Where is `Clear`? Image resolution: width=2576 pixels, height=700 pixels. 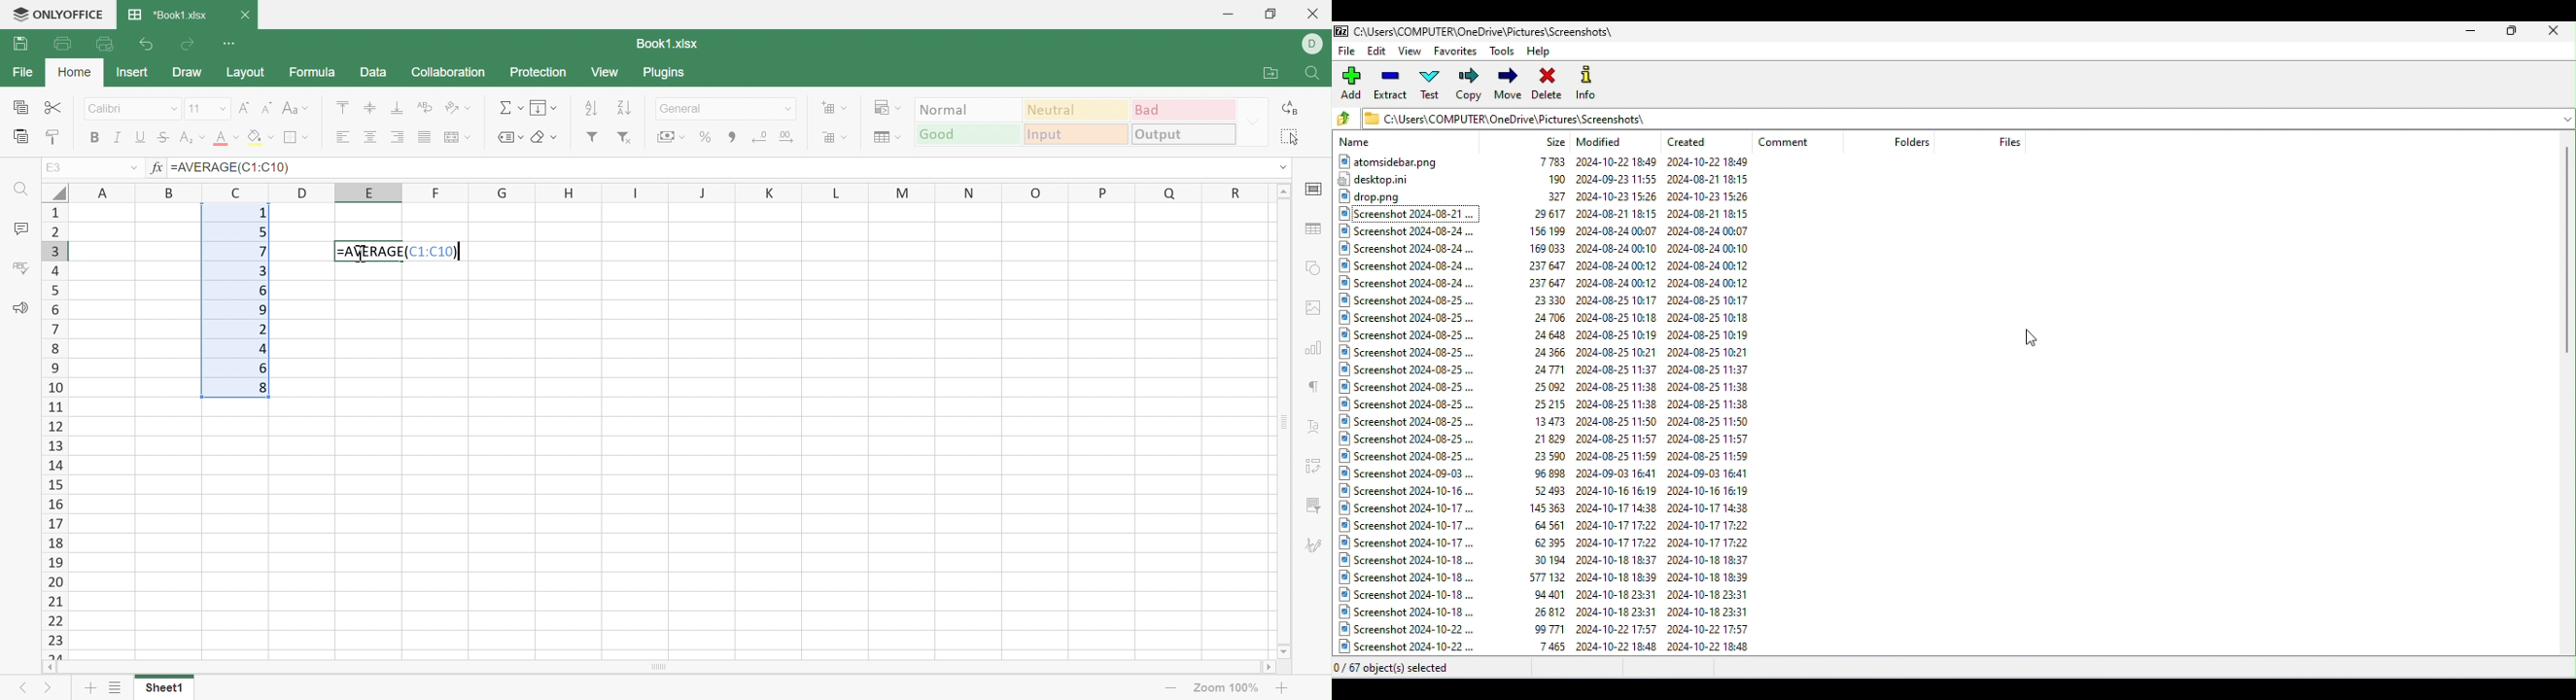
Clear is located at coordinates (542, 135).